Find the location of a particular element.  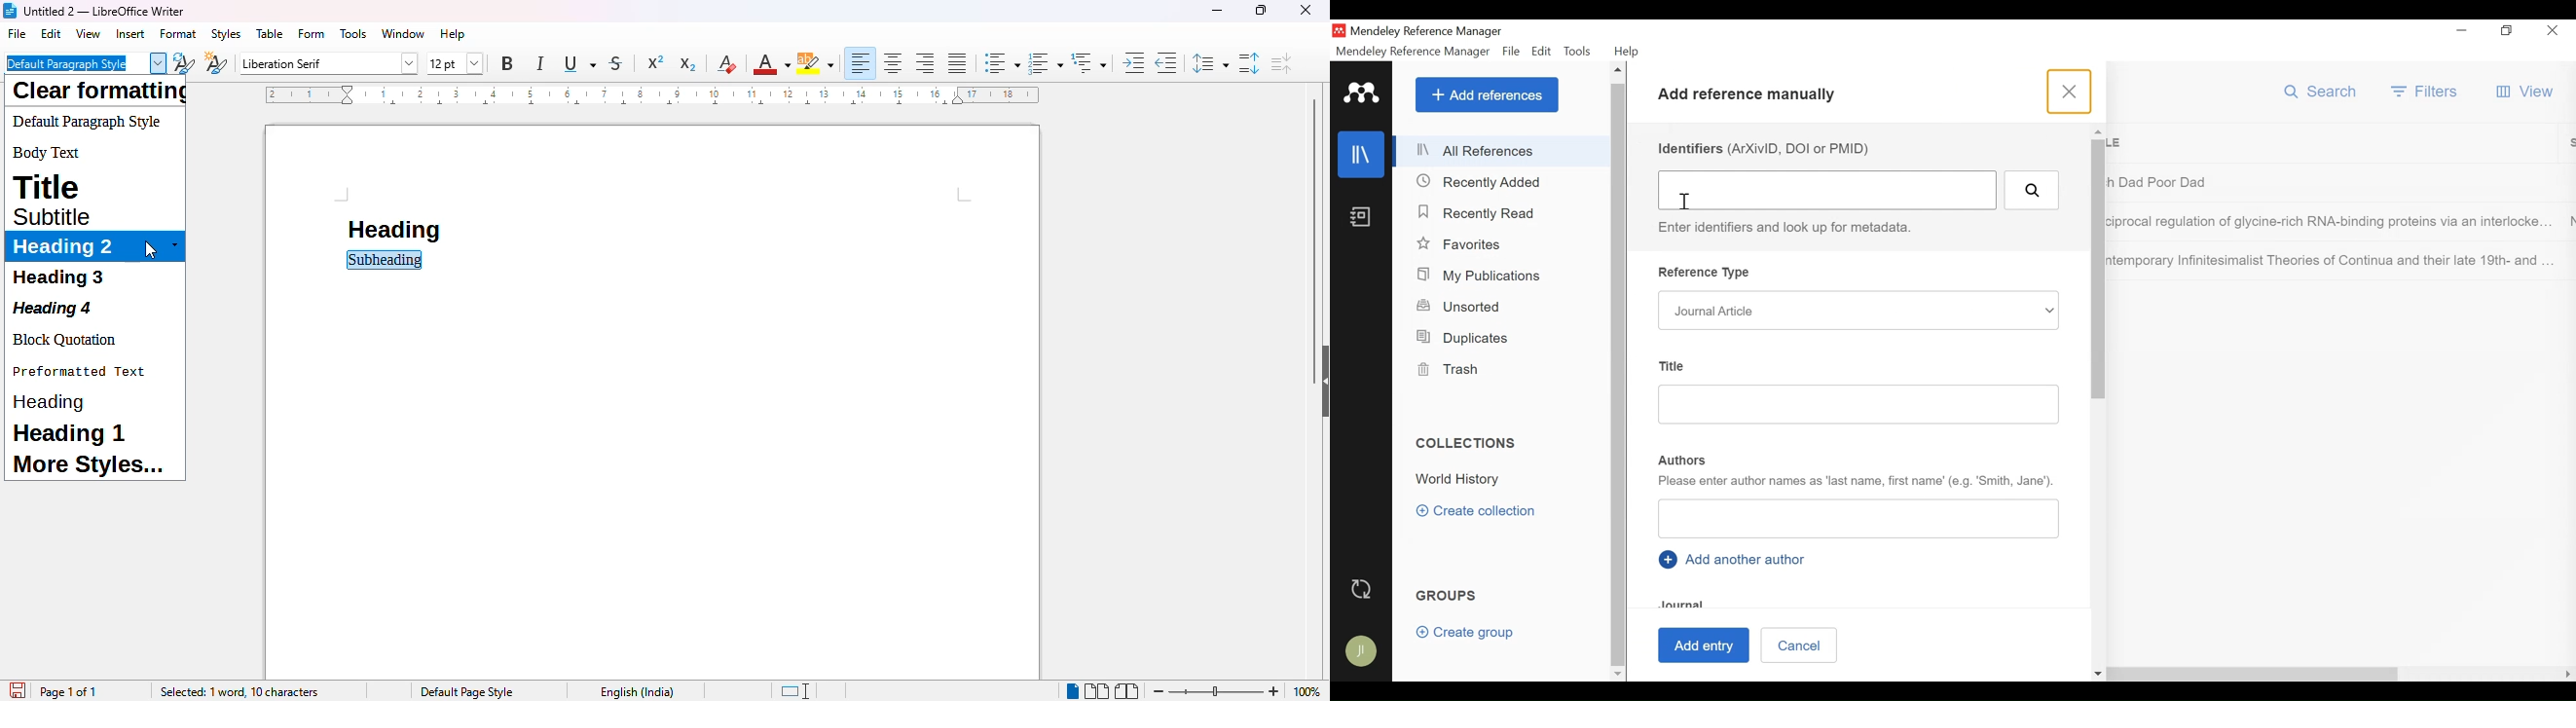

subscript is located at coordinates (687, 64).